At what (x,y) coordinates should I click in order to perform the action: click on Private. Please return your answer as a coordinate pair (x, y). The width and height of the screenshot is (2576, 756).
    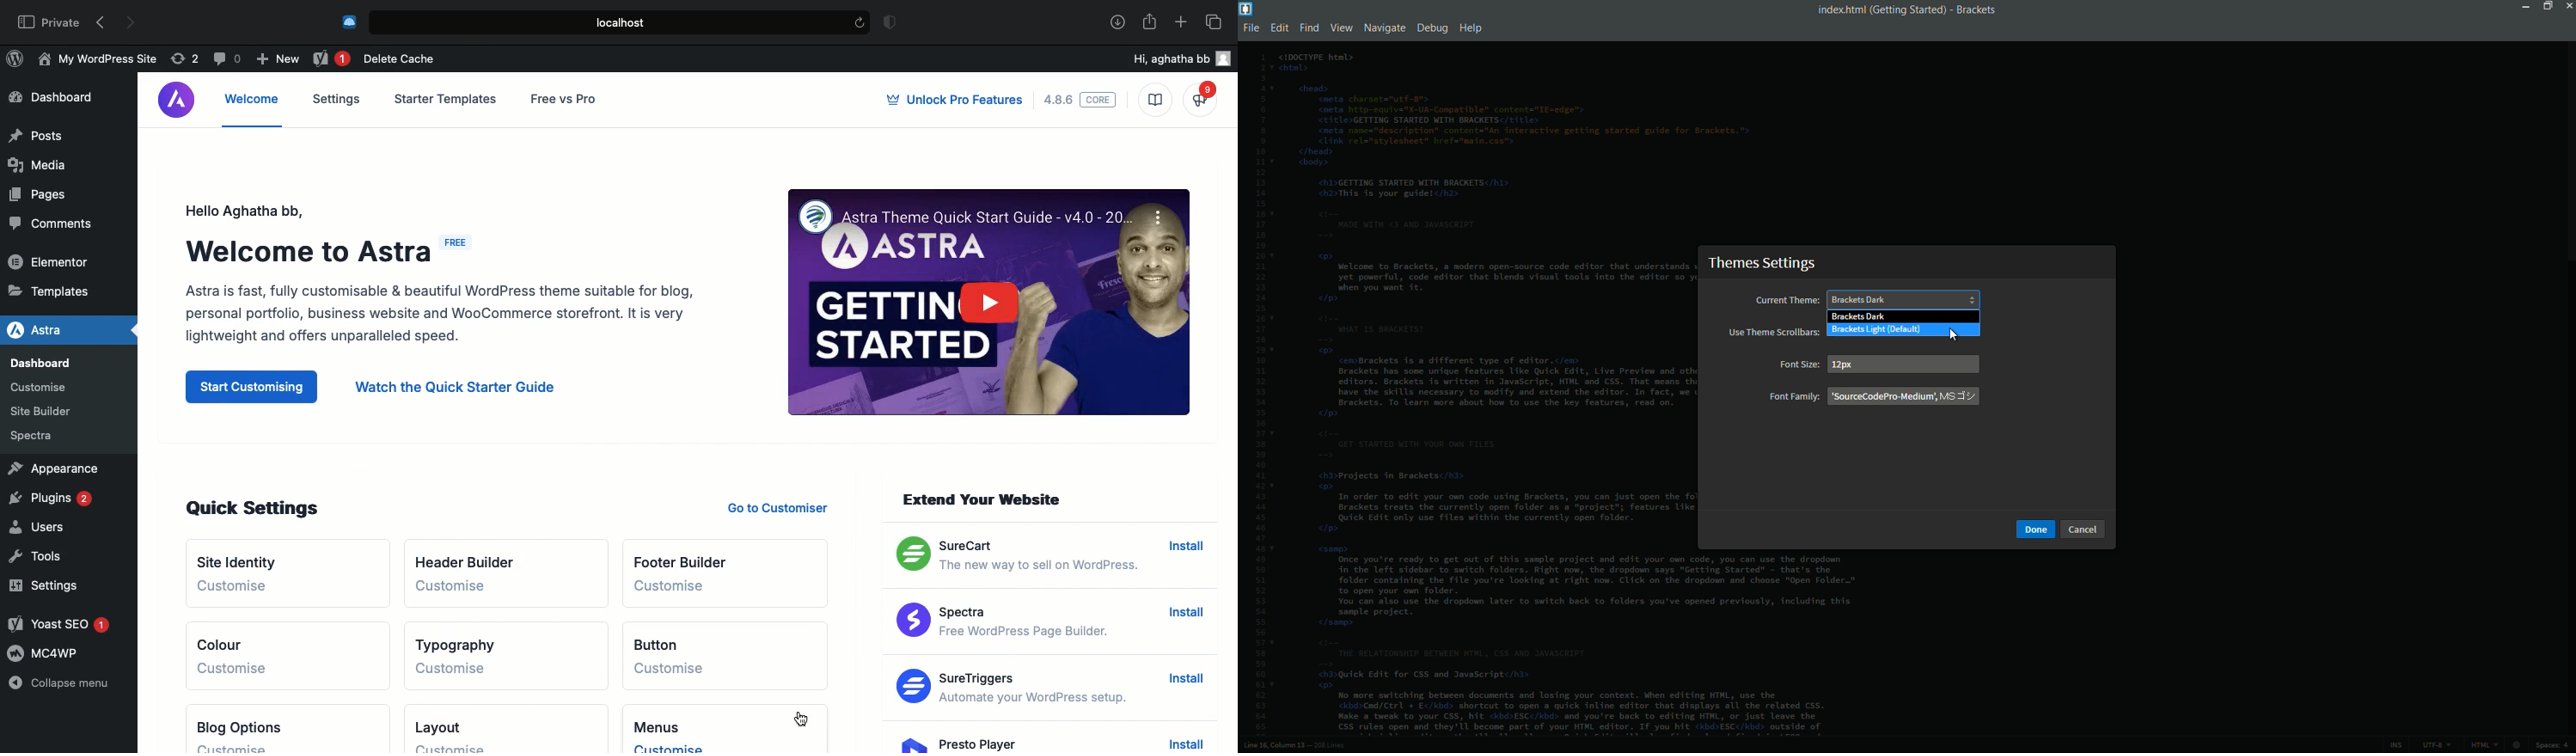
    Looking at the image, I should click on (49, 21).